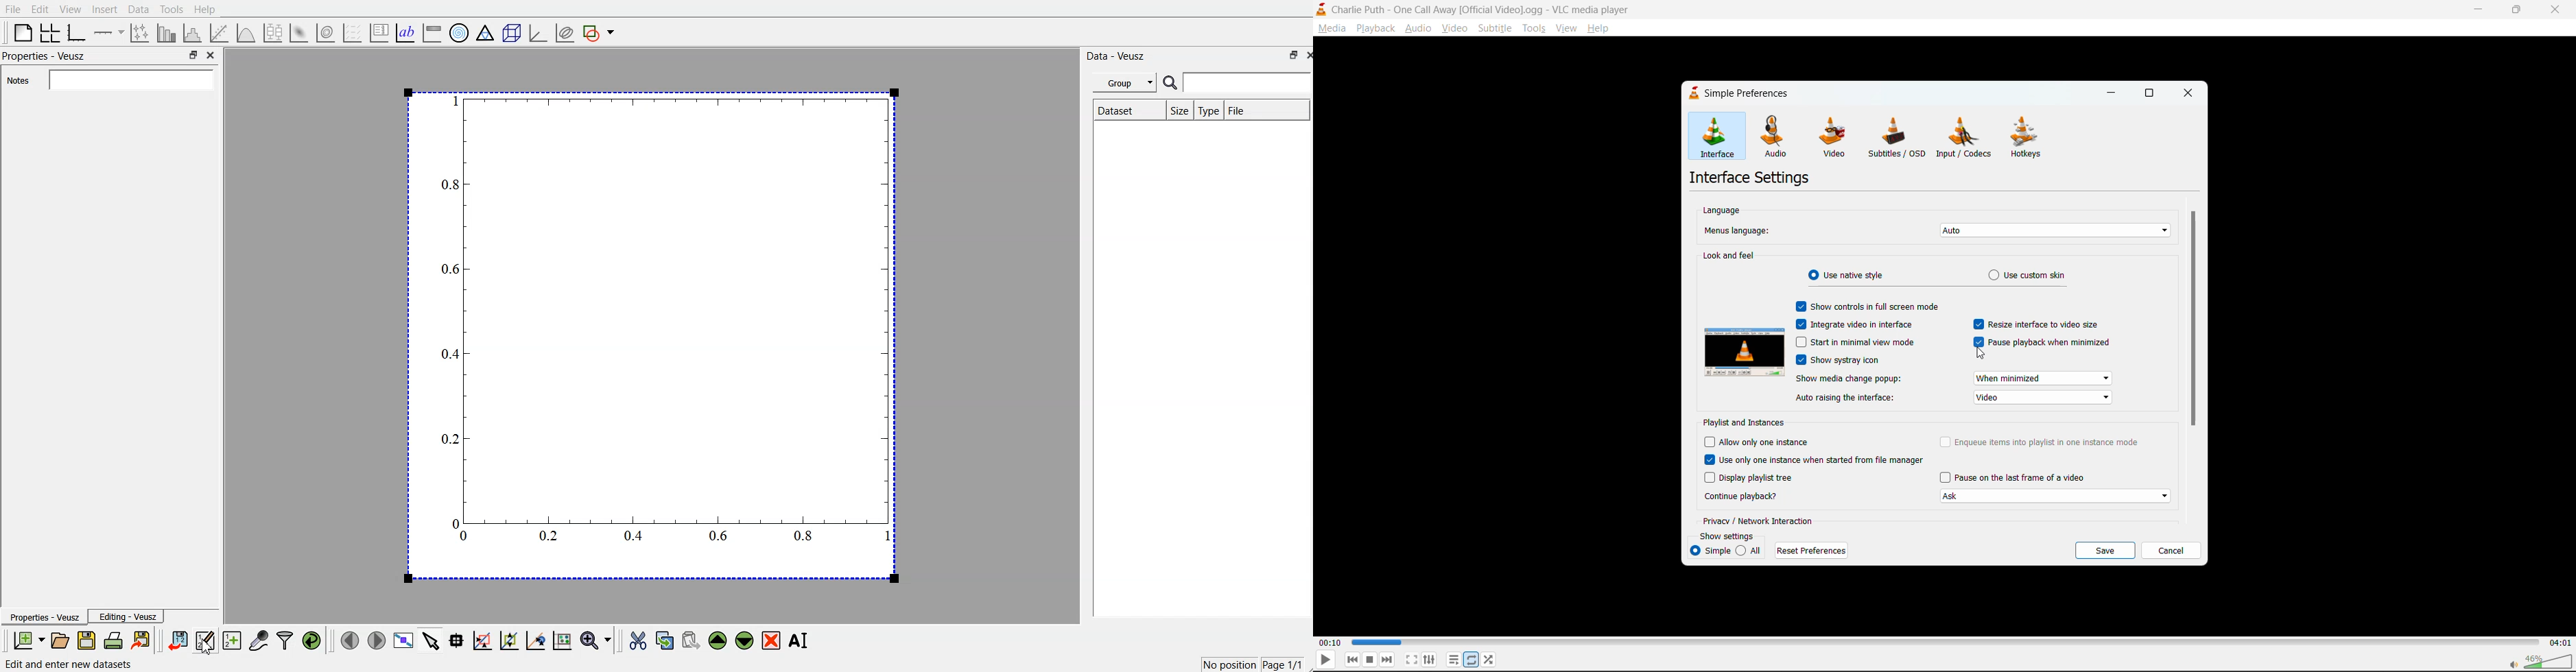  I want to click on File, so click(1241, 108).